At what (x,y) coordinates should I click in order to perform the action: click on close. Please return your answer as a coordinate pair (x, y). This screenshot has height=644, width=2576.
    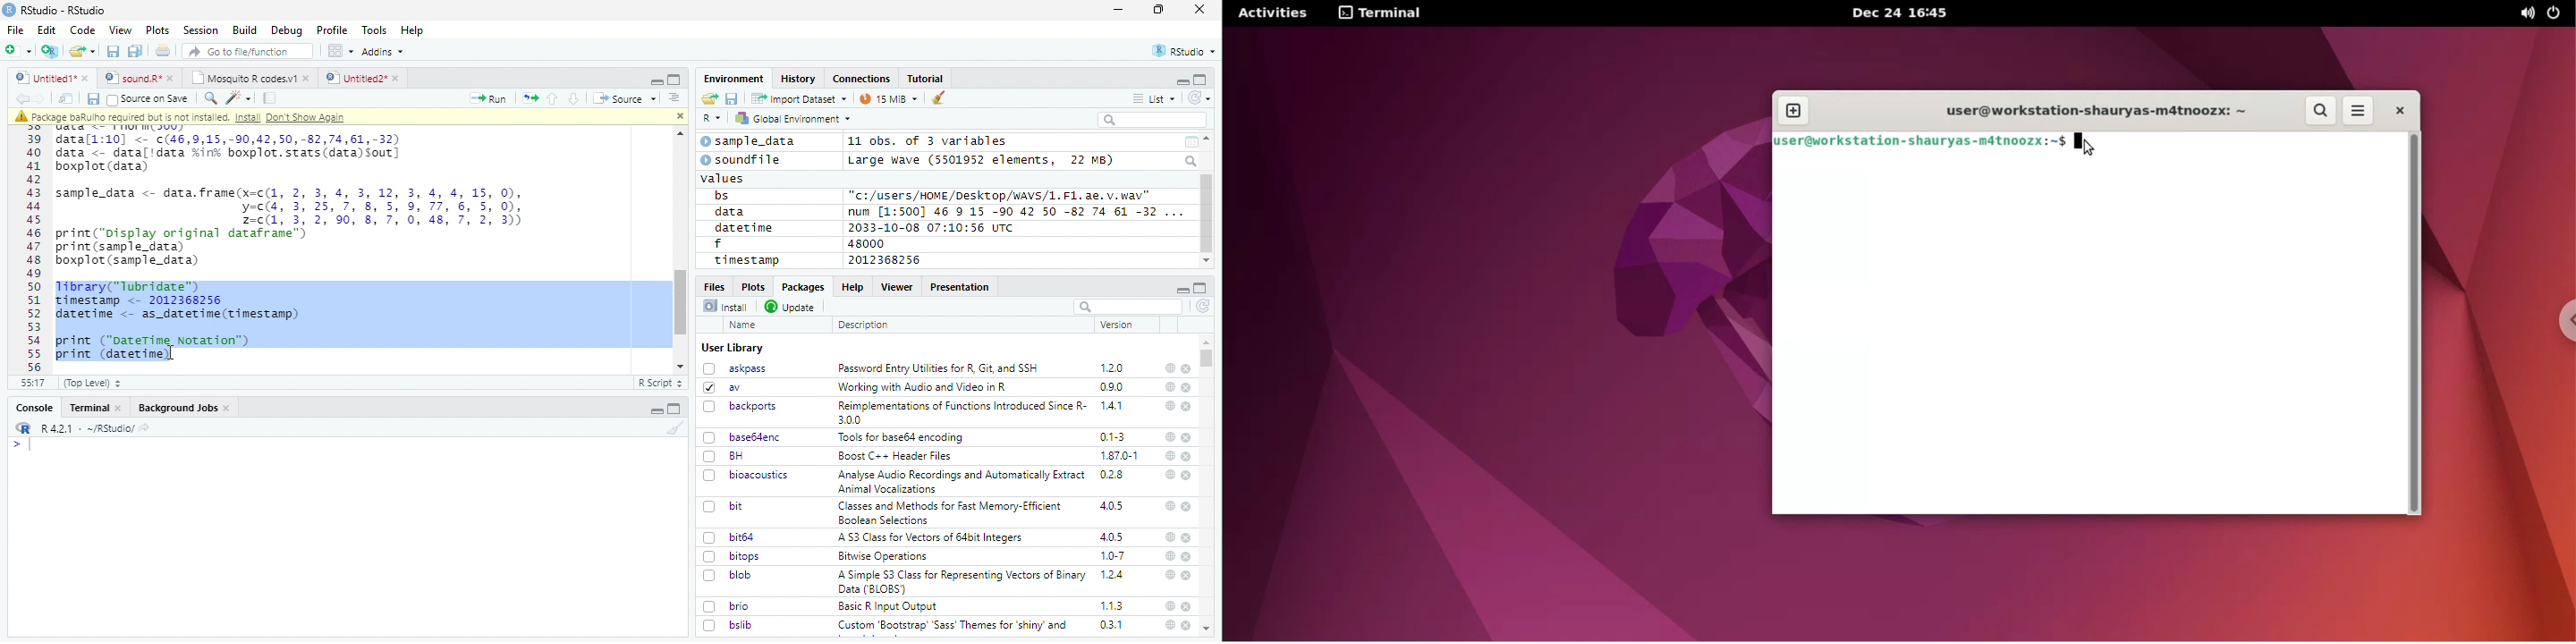
    Looking at the image, I should click on (1186, 625).